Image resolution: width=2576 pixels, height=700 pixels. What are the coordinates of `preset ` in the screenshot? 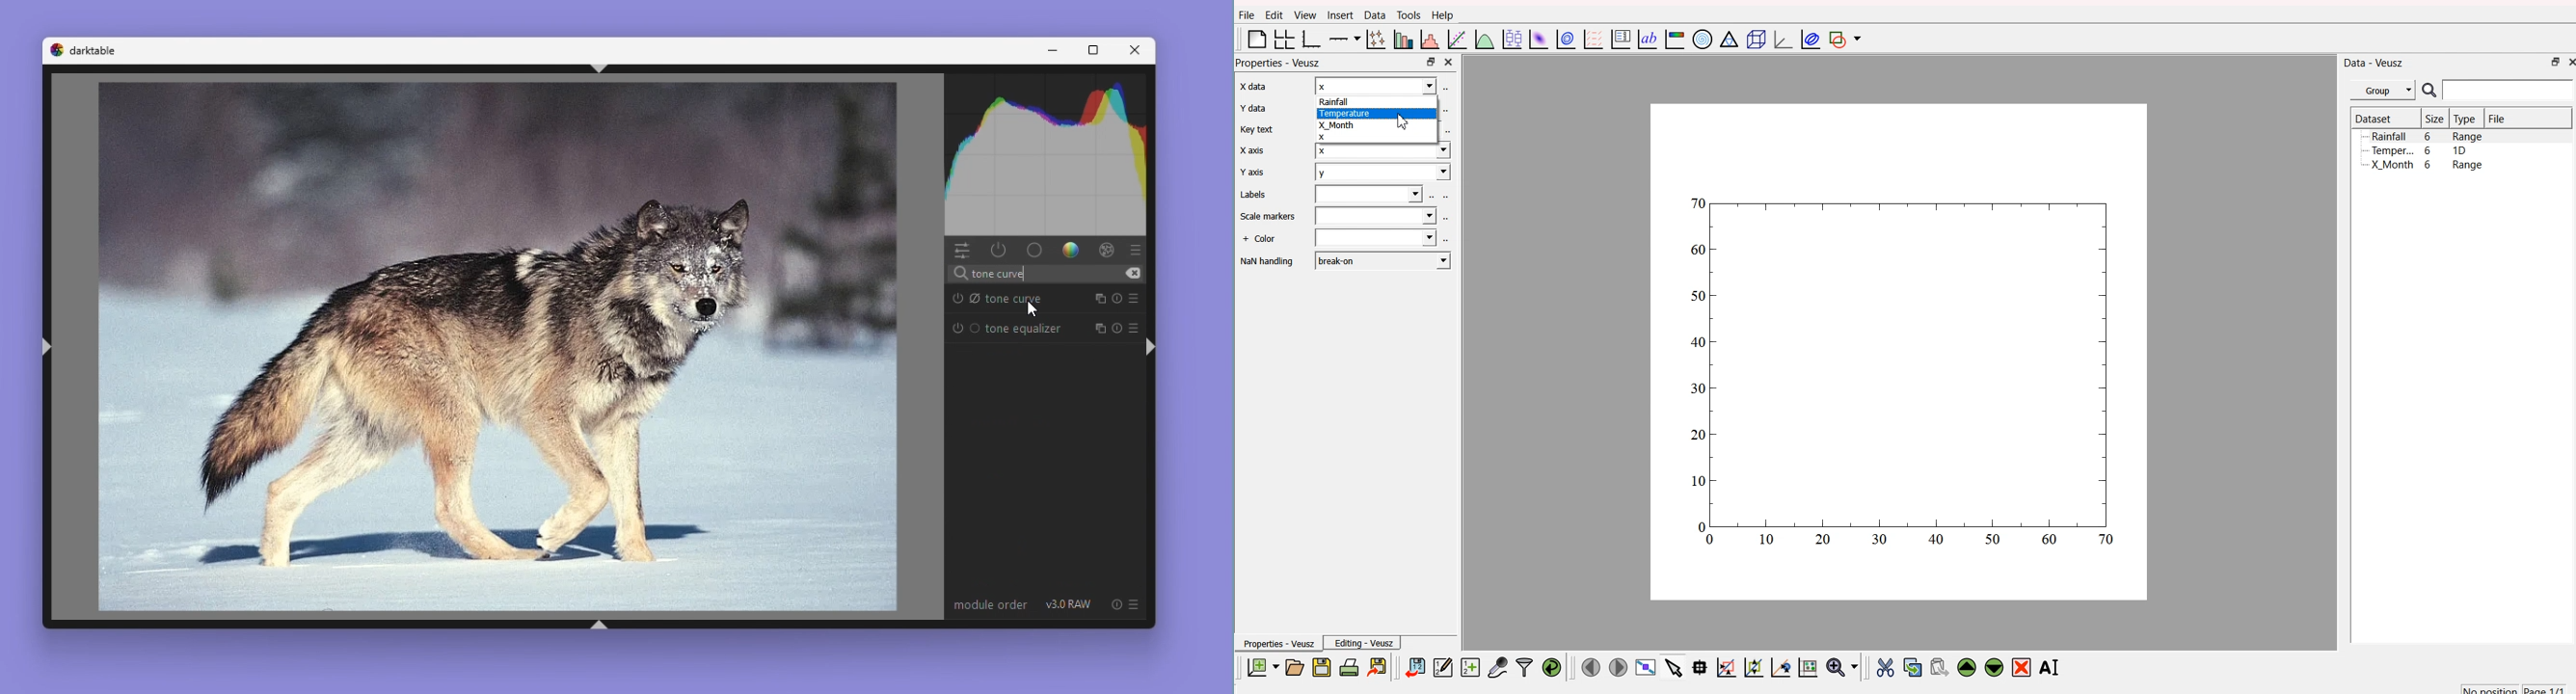 It's located at (1135, 322).